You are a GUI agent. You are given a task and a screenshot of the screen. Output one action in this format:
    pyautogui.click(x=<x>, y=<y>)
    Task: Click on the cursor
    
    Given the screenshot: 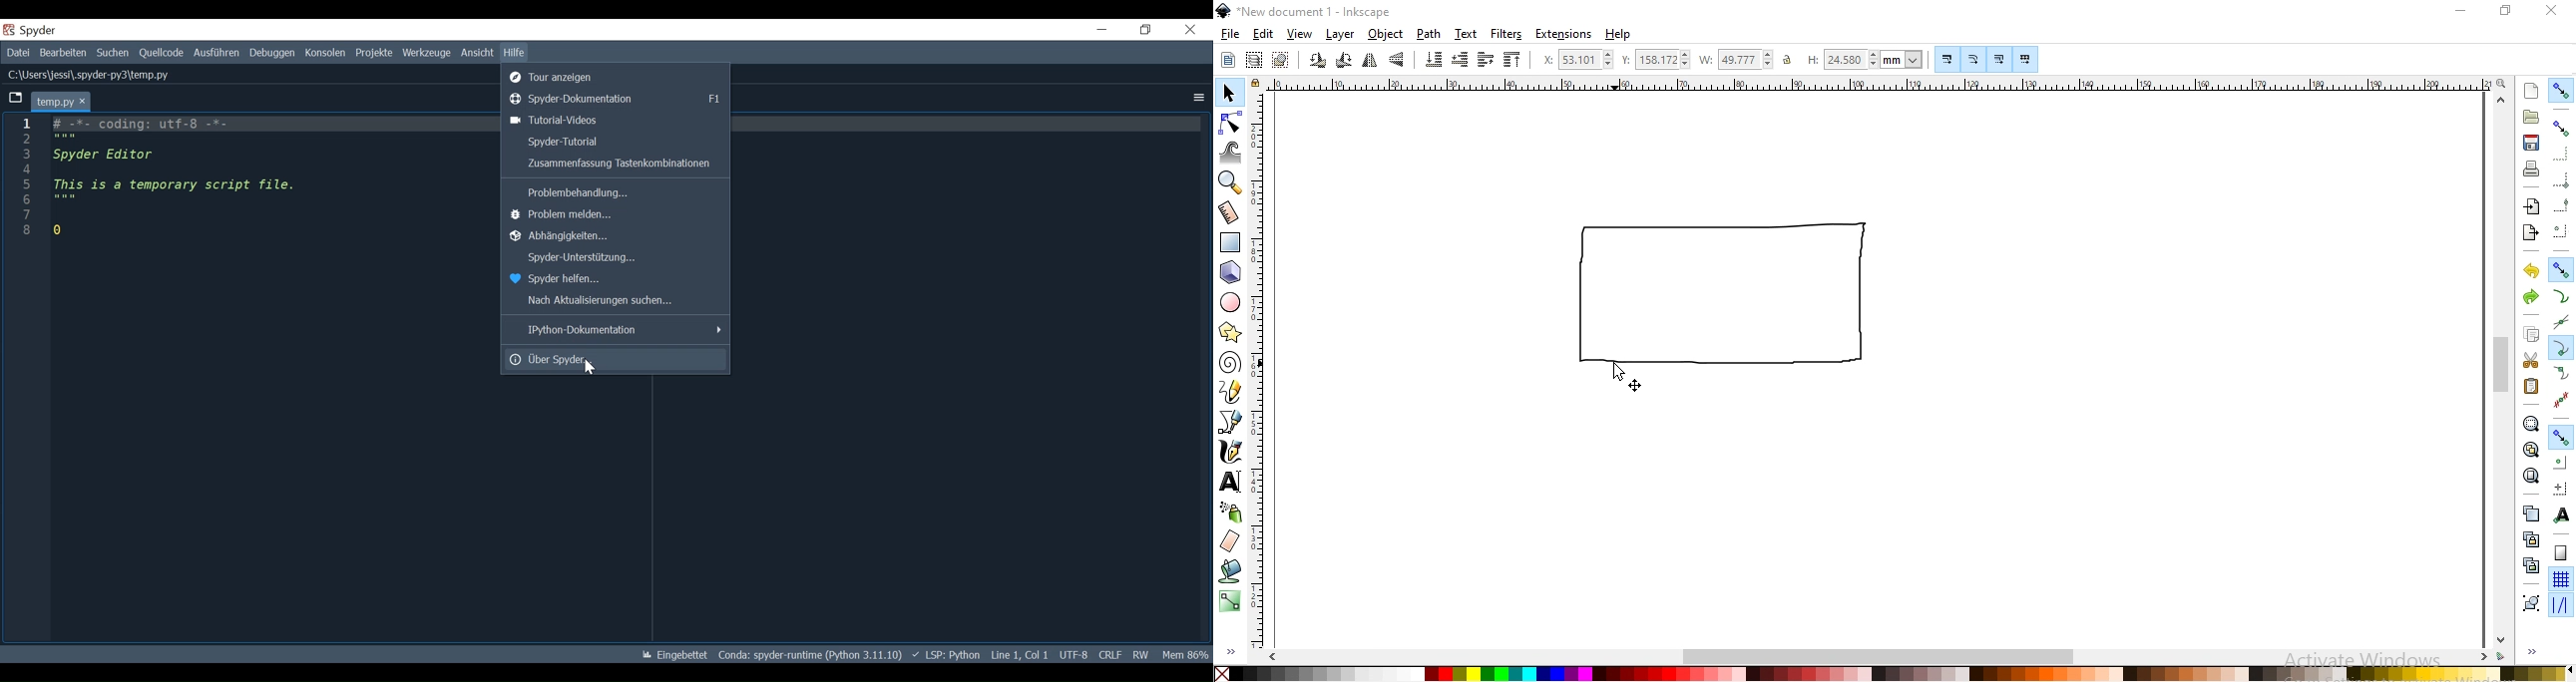 What is the action you would take?
    pyautogui.click(x=1618, y=370)
    